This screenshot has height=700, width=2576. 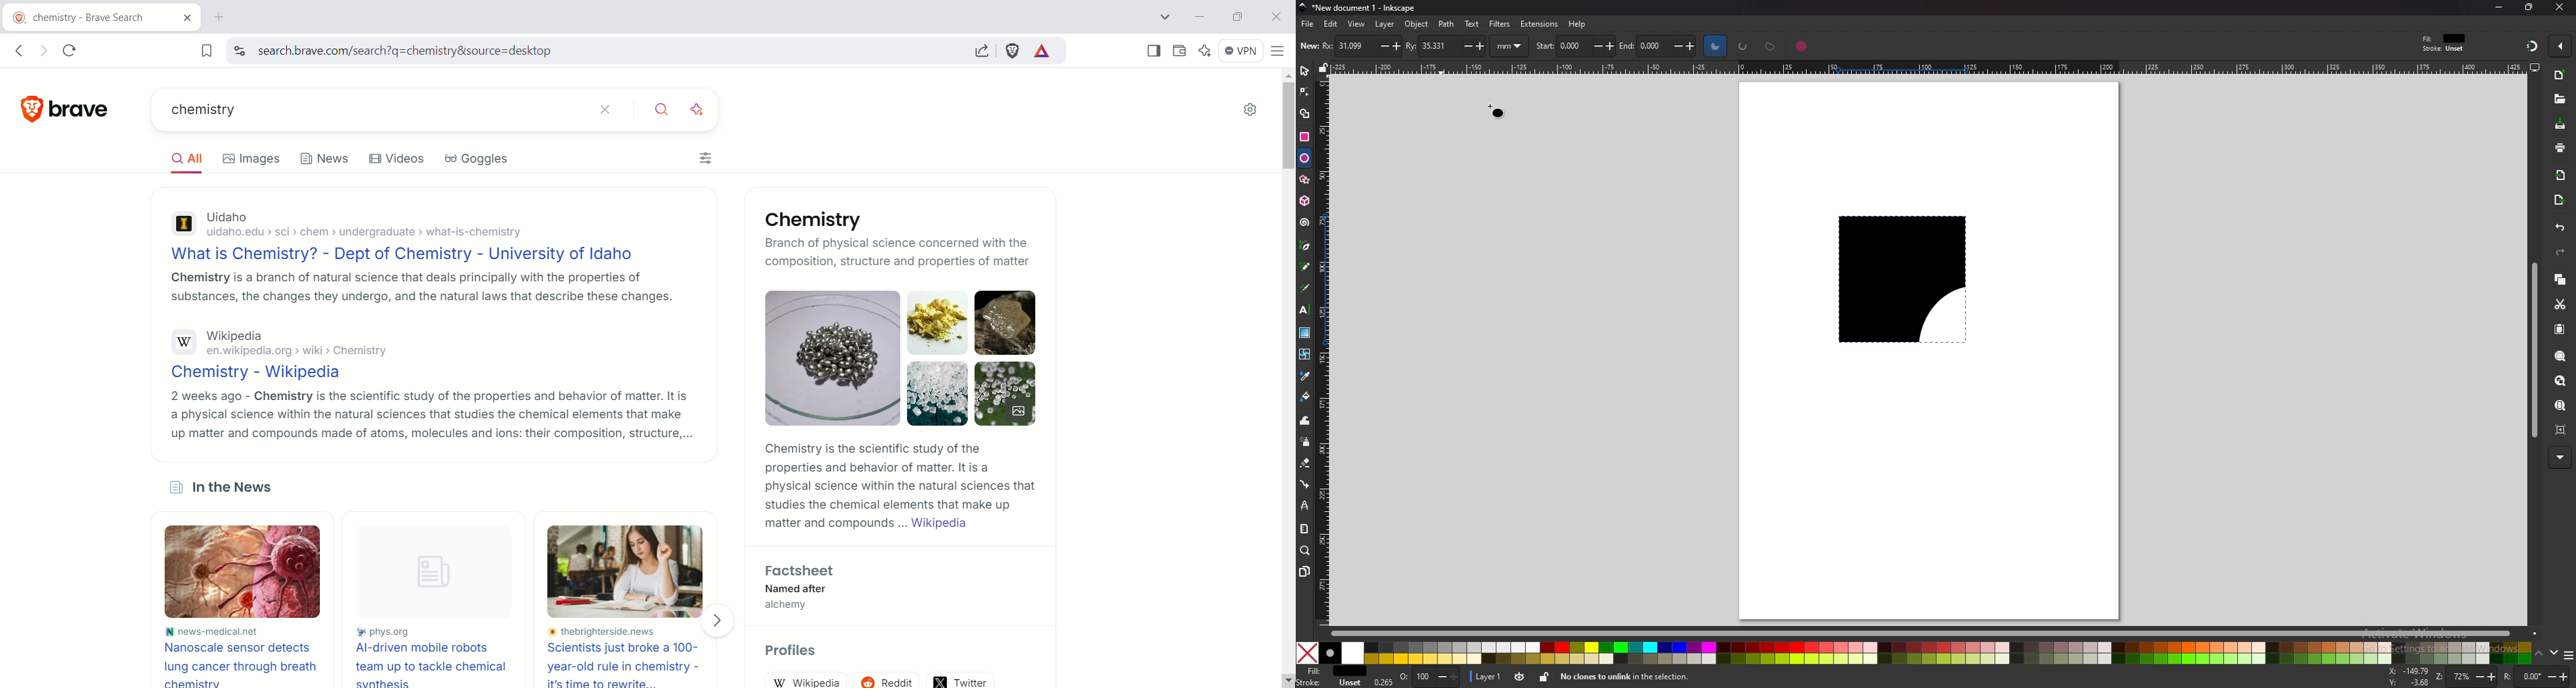 What do you see at coordinates (2556, 655) in the screenshot?
I see `down` at bounding box center [2556, 655].